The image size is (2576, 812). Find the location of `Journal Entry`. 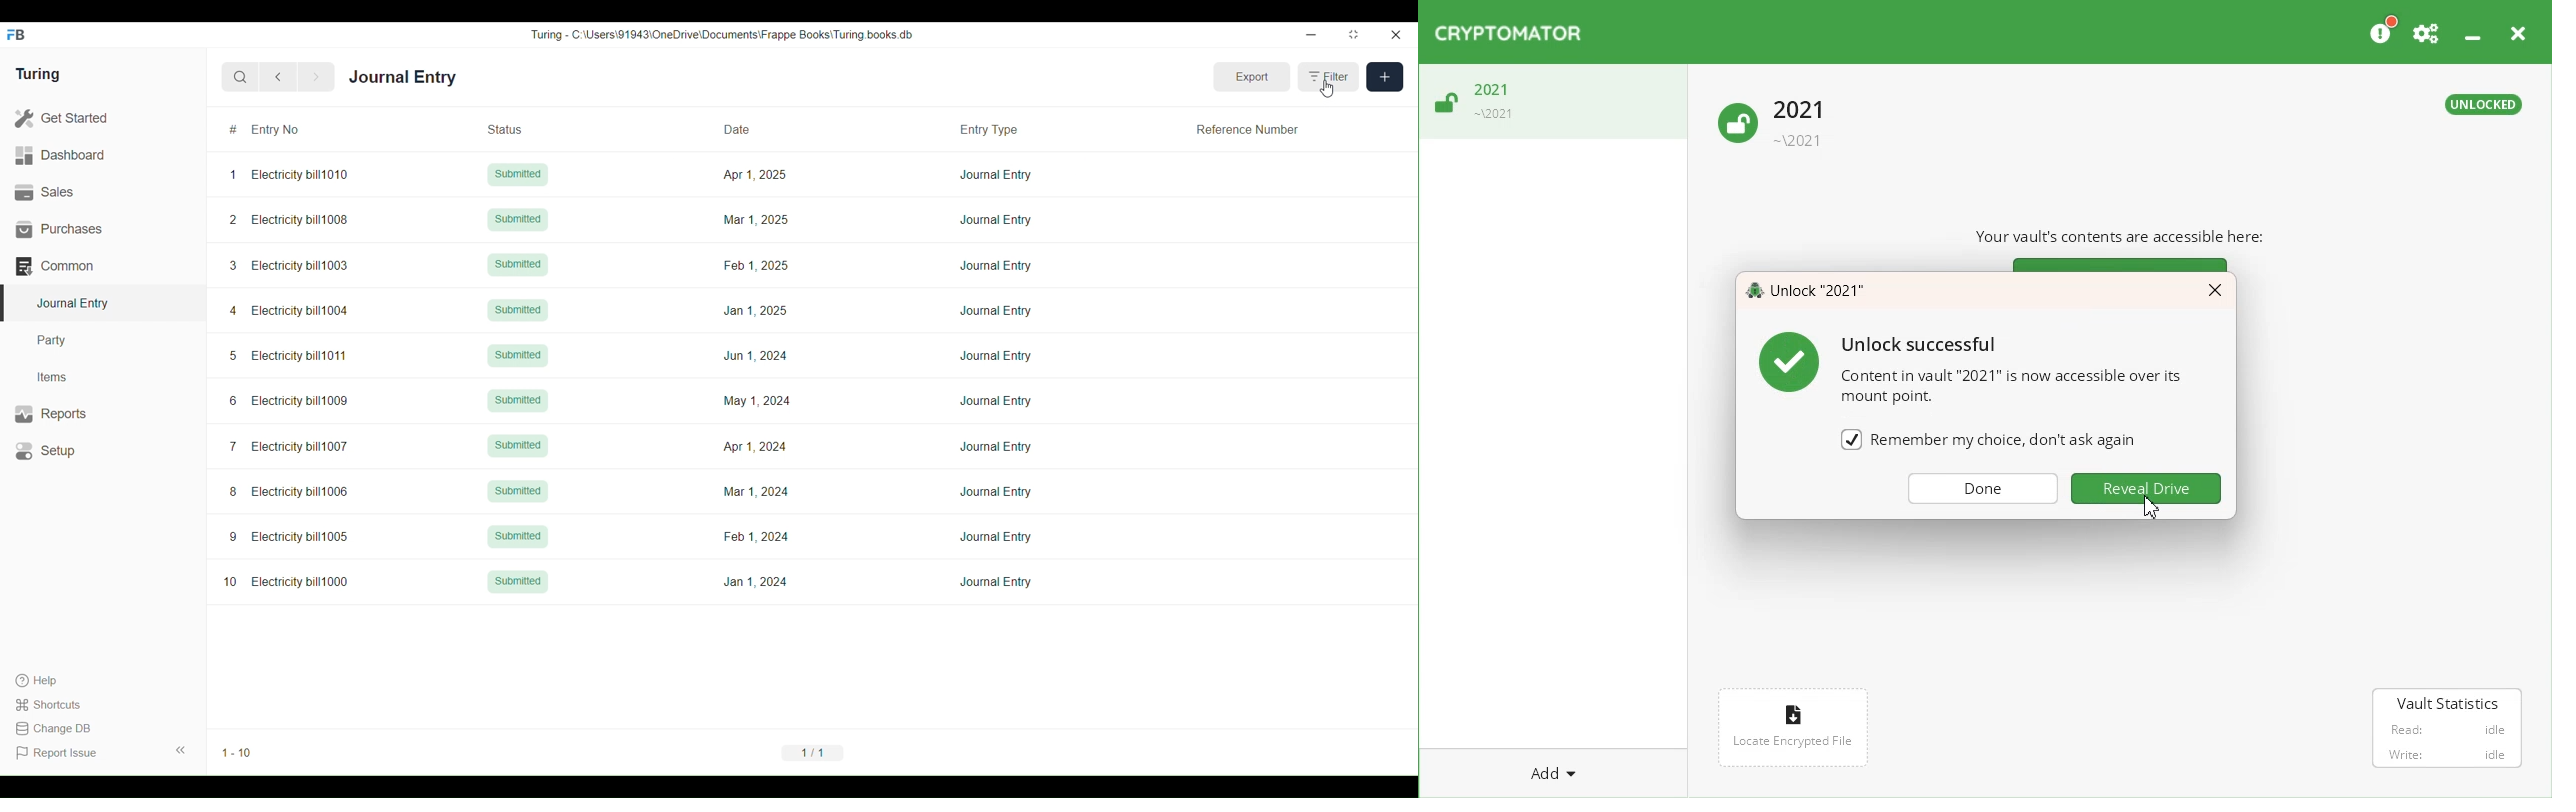

Journal Entry is located at coordinates (996, 220).